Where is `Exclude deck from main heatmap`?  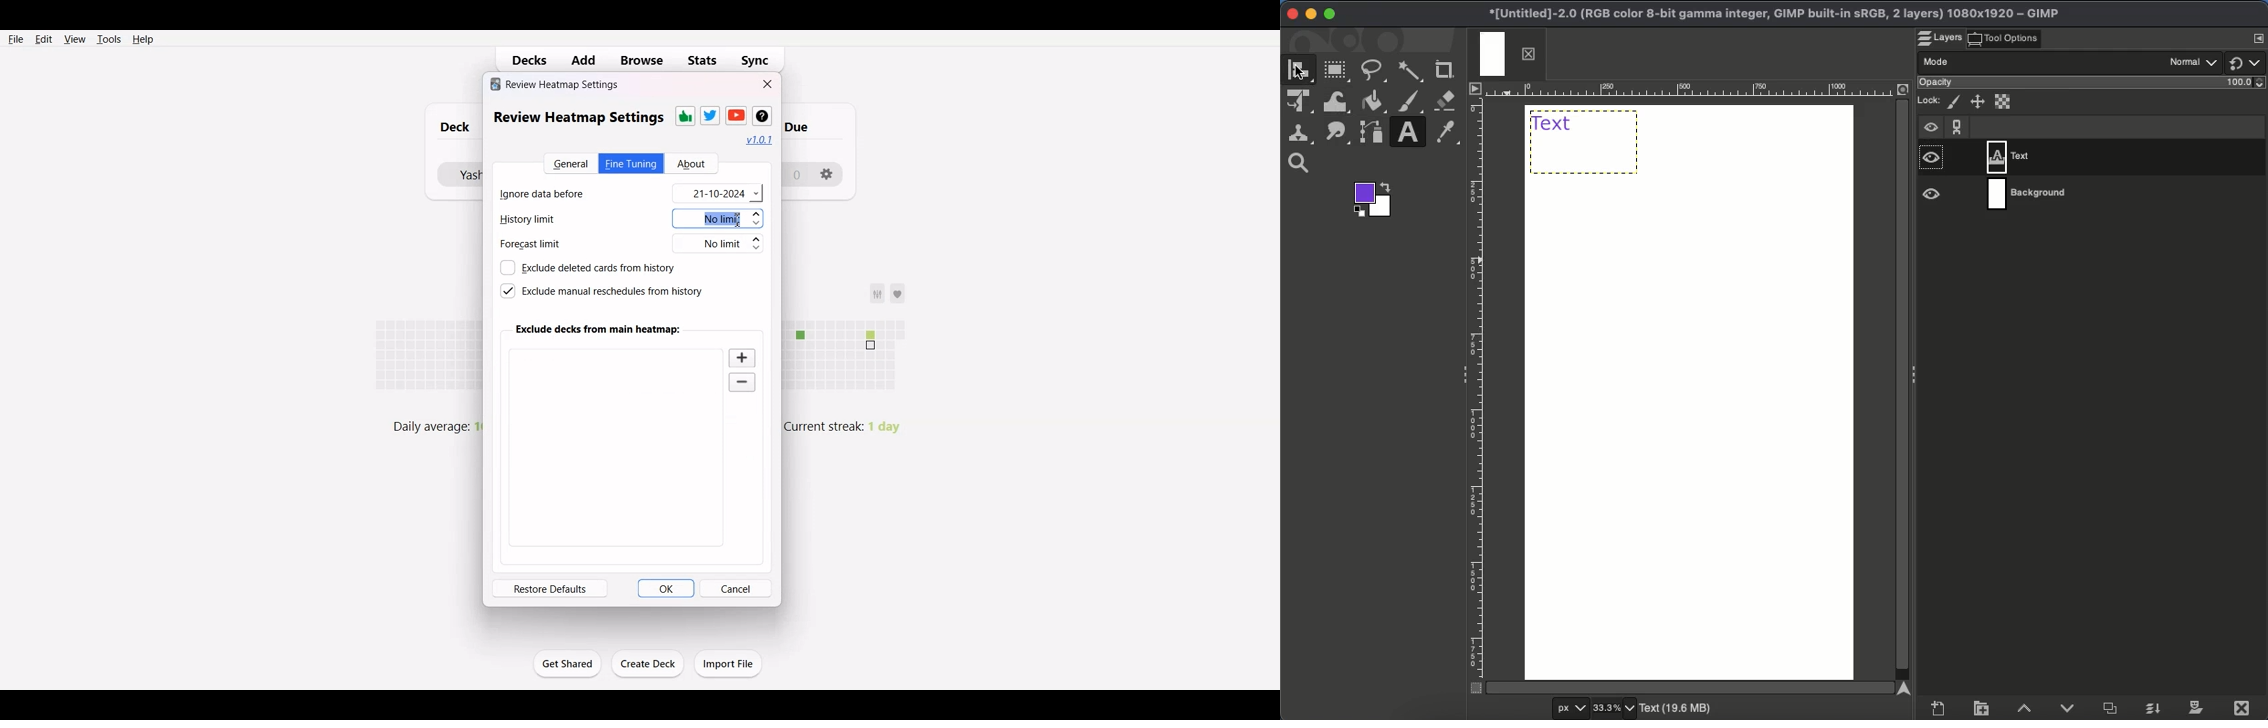
Exclude deck from main heatmap is located at coordinates (599, 329).